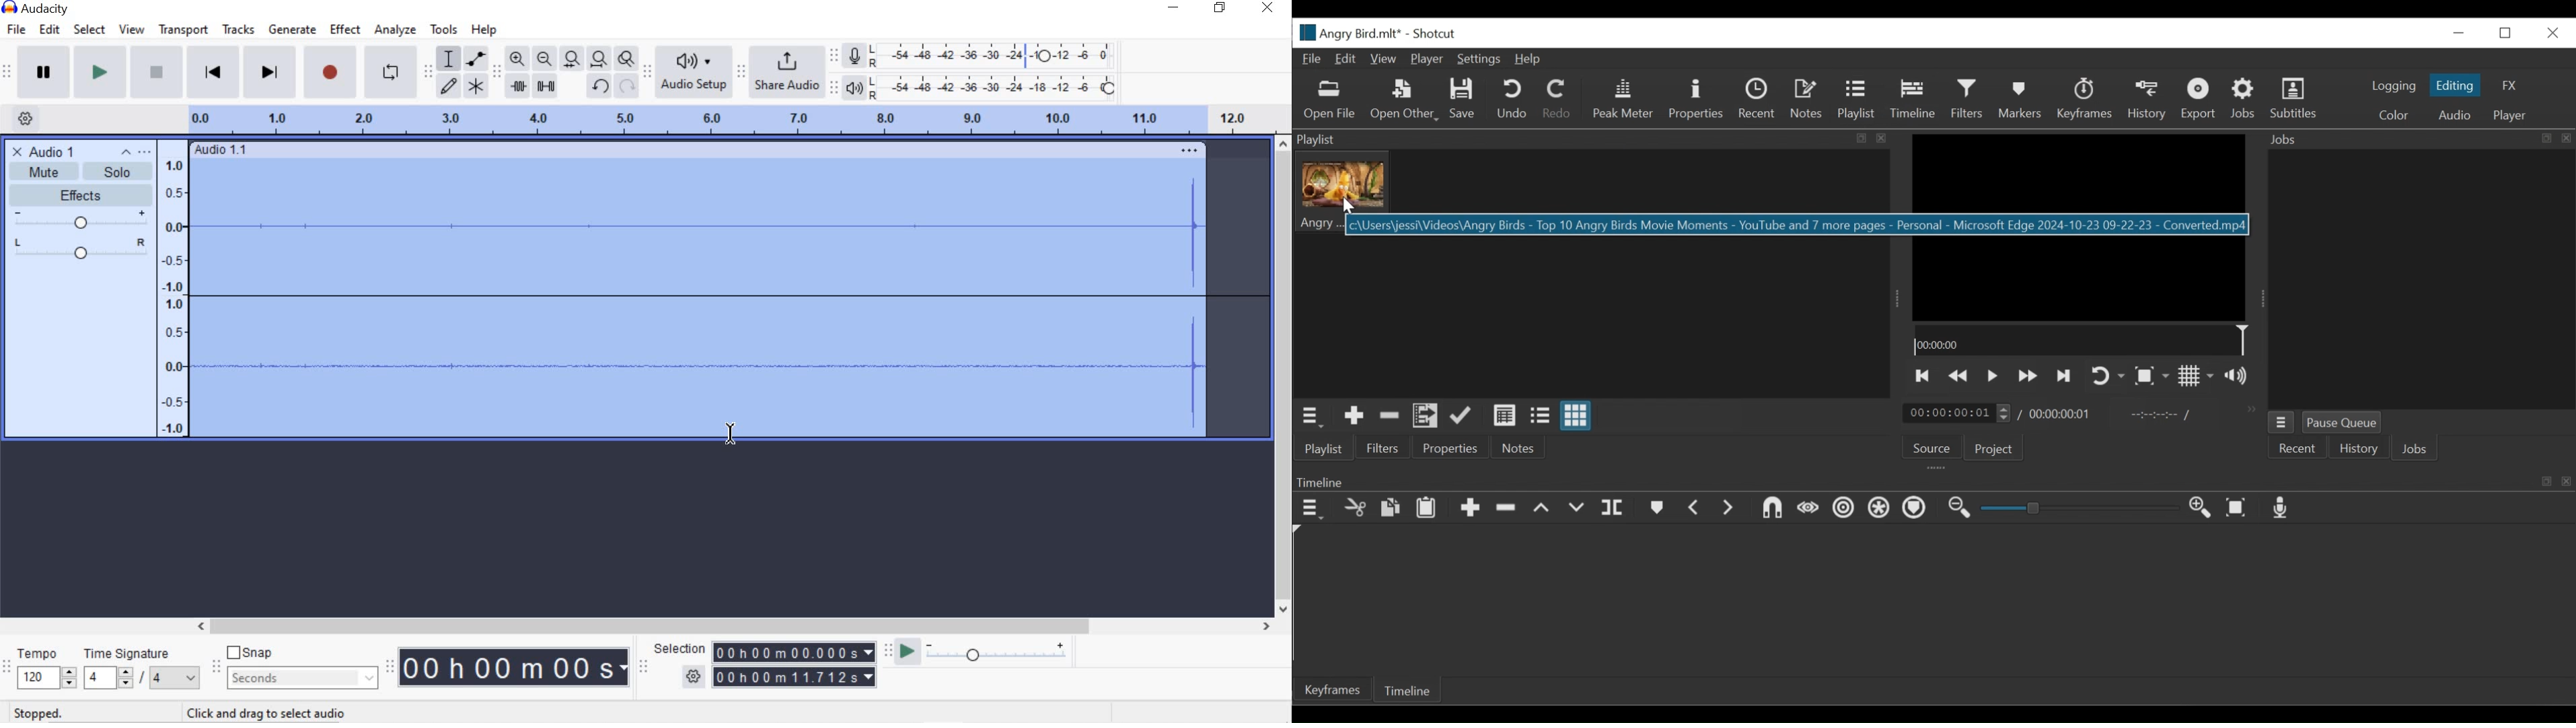 This screenshot has width=2576, height=728. What do you see at coordinates (2420, 279) in the screenshot?
I see `Jobs Panel` at bounding box center [2420, 279].